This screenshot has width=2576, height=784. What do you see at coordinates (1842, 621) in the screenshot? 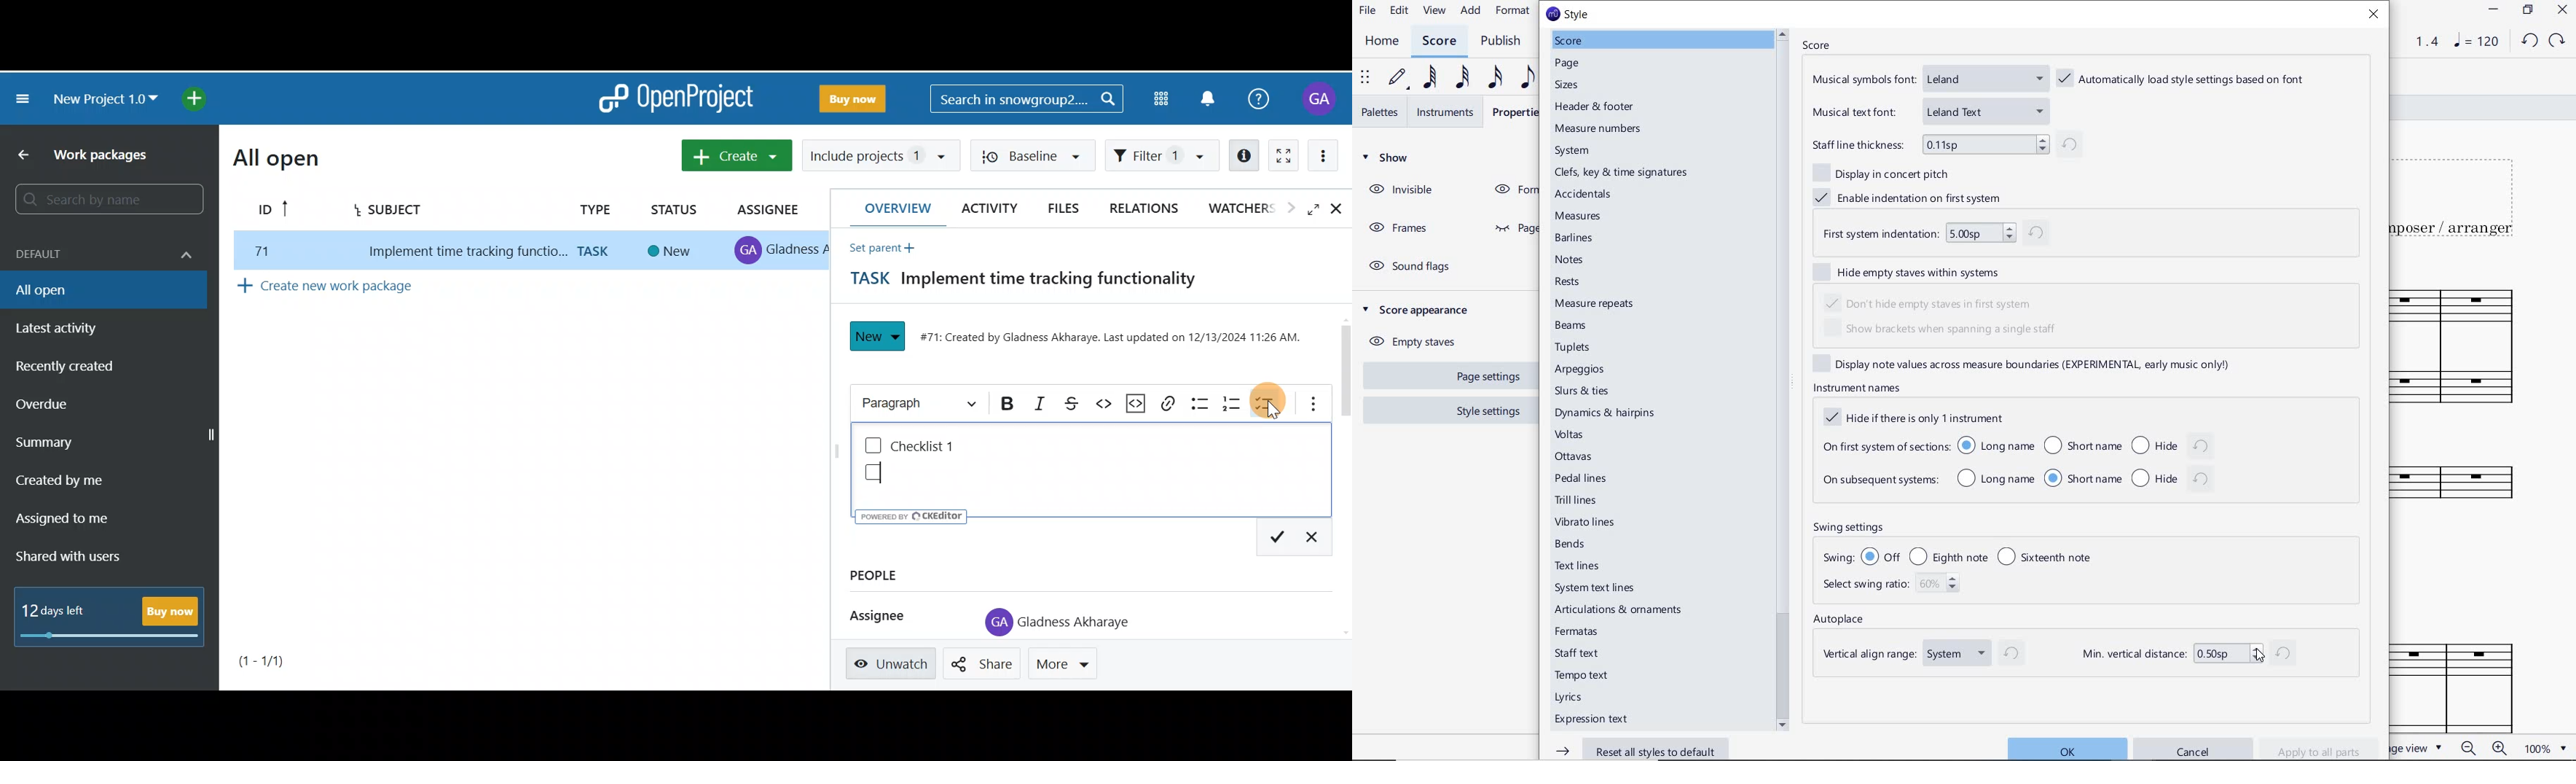
I see `autoplace` at bounding box center [1842, 621].